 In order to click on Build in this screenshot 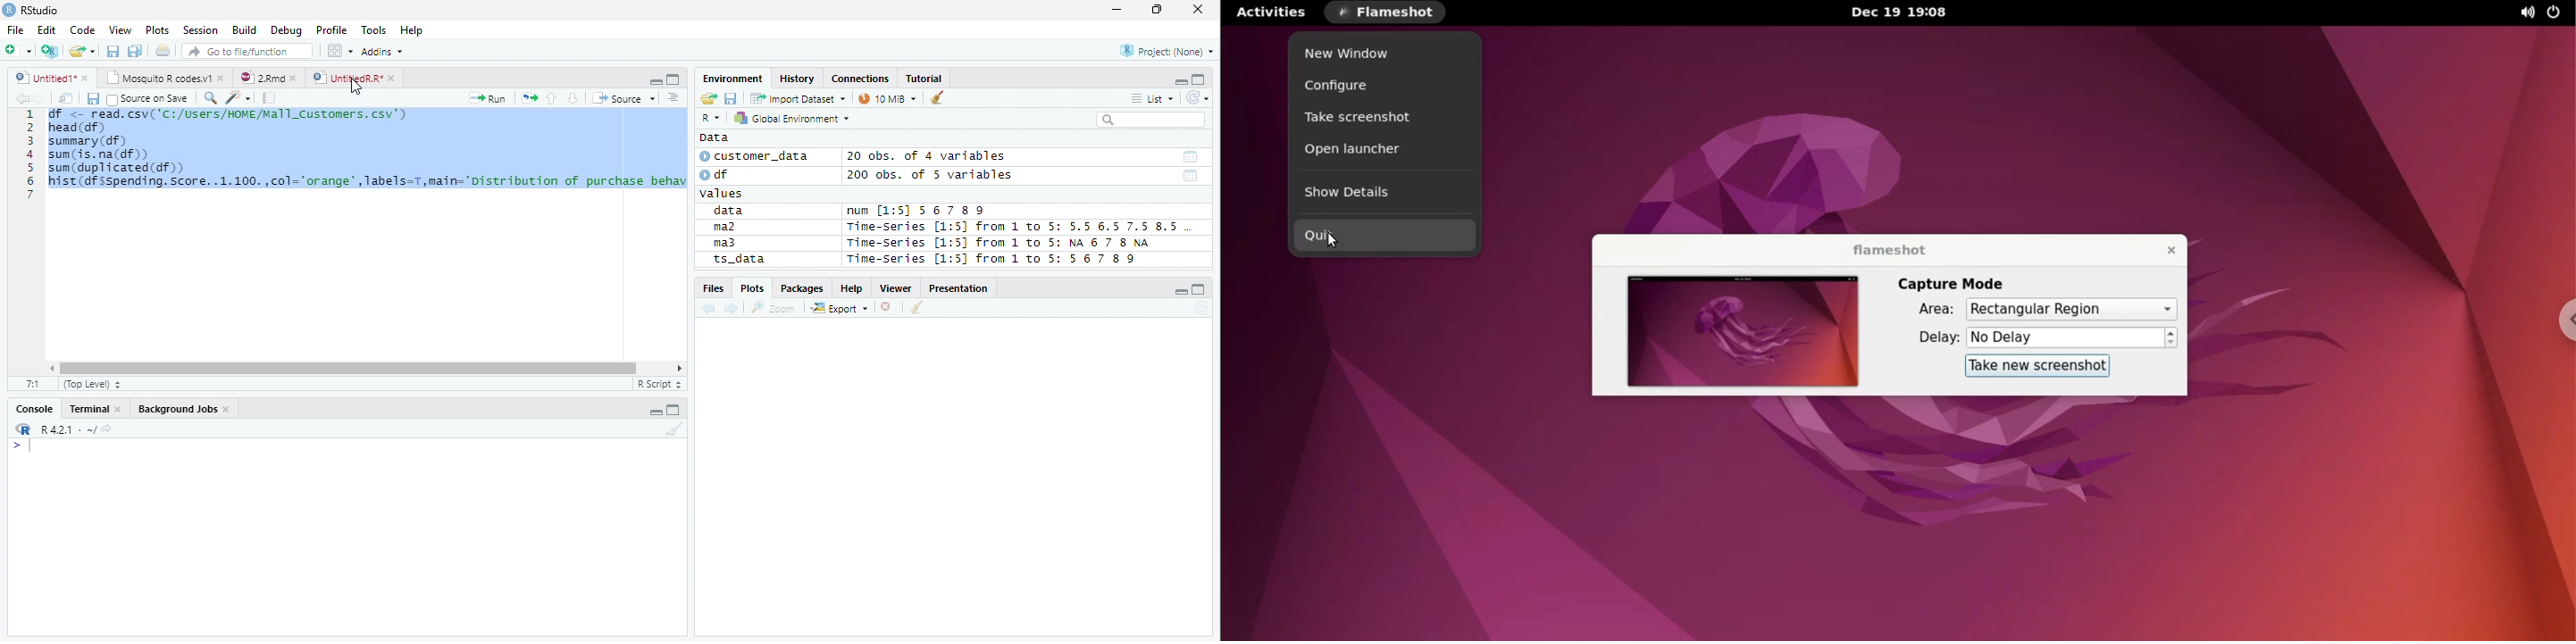, I will do `click(247, 31)`.